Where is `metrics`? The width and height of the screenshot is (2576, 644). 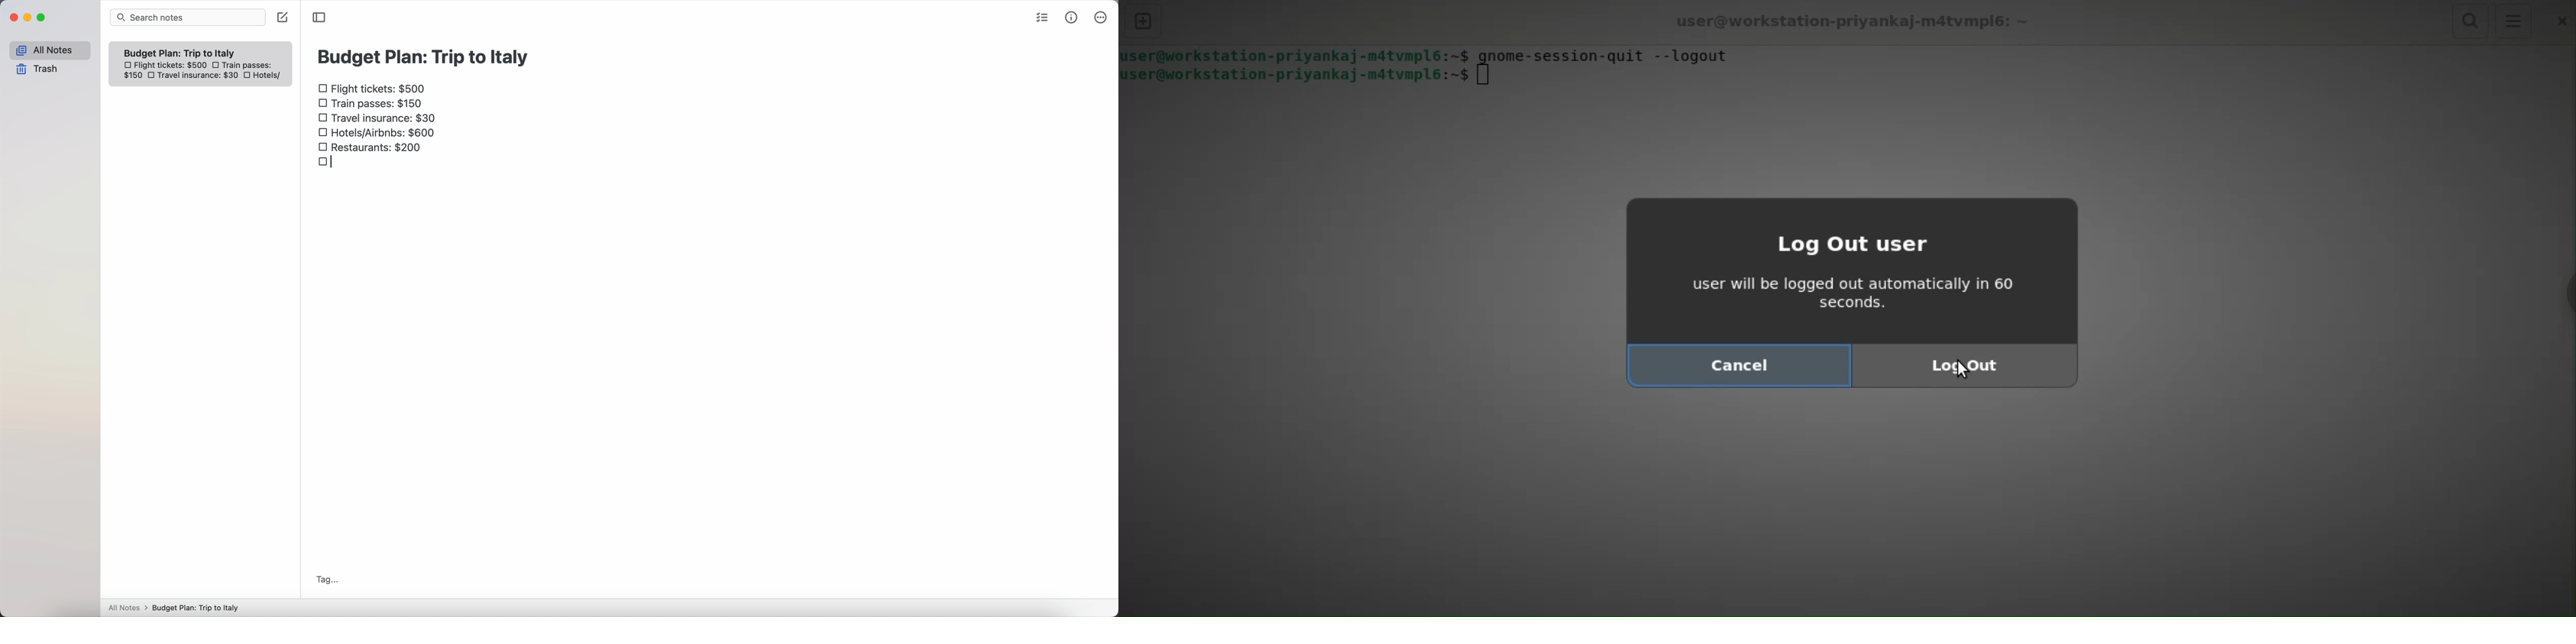 metrics is located at coordinates (1072, 19).